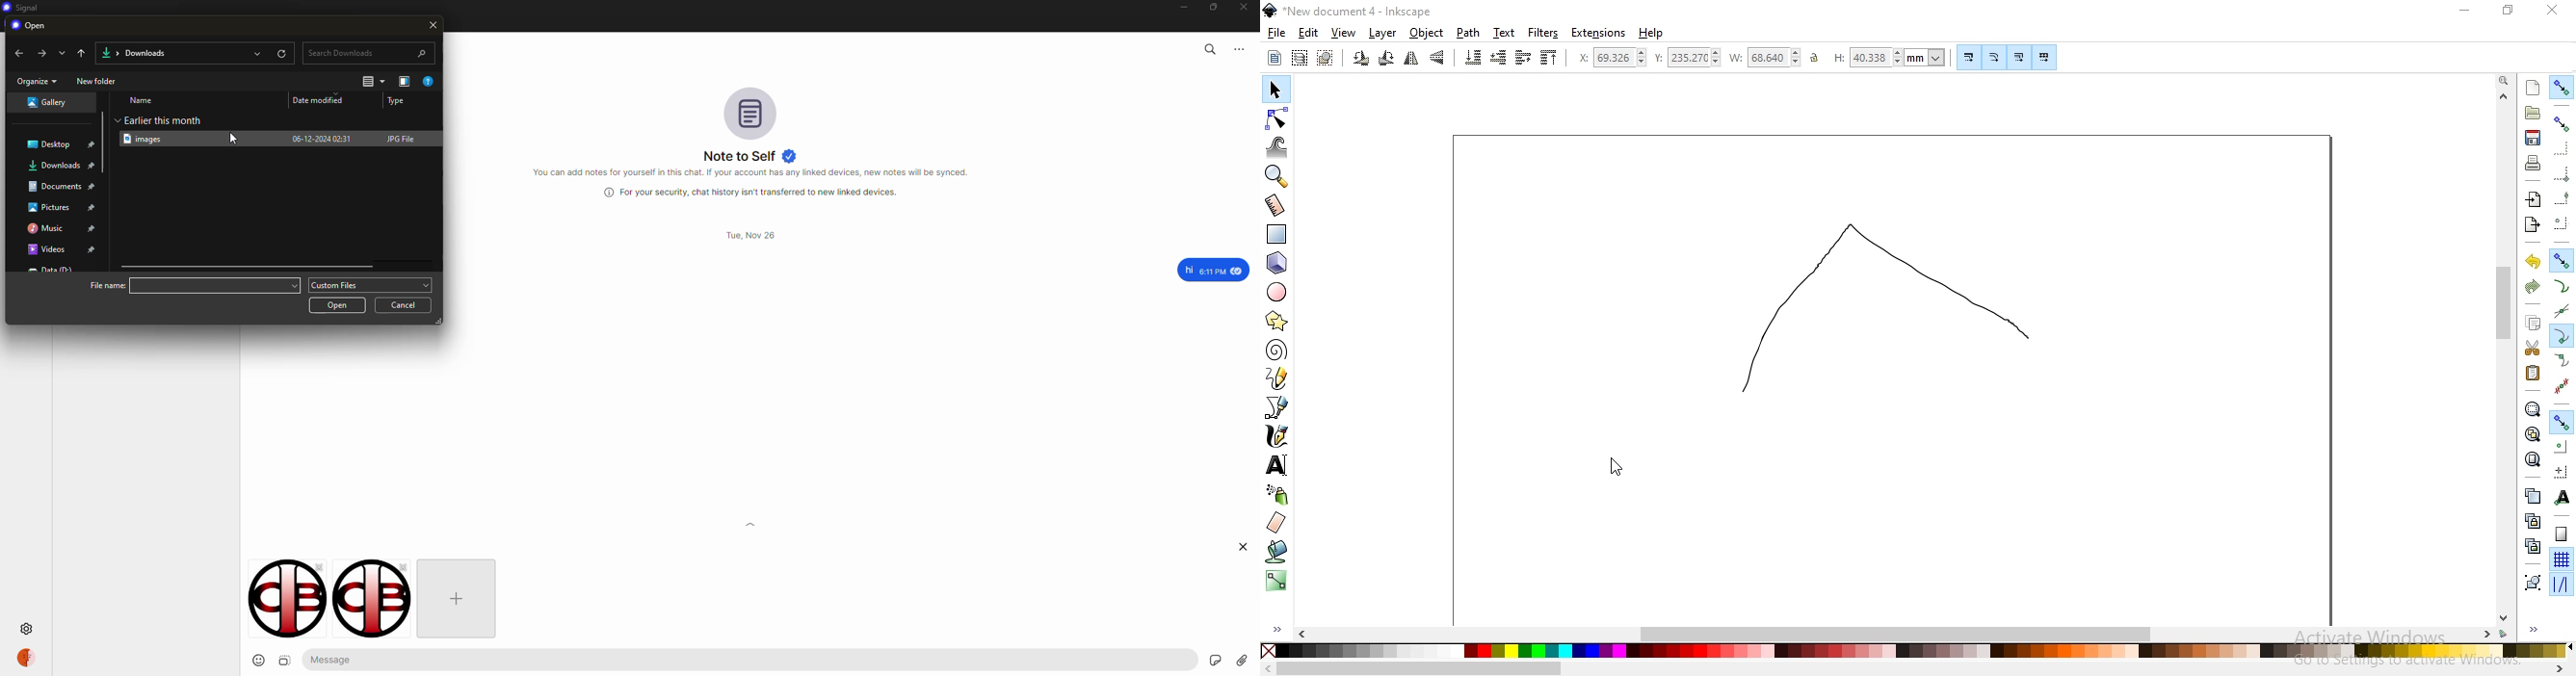 The image size is (2576, 700). I want to click on print document, so click(2532, 163).